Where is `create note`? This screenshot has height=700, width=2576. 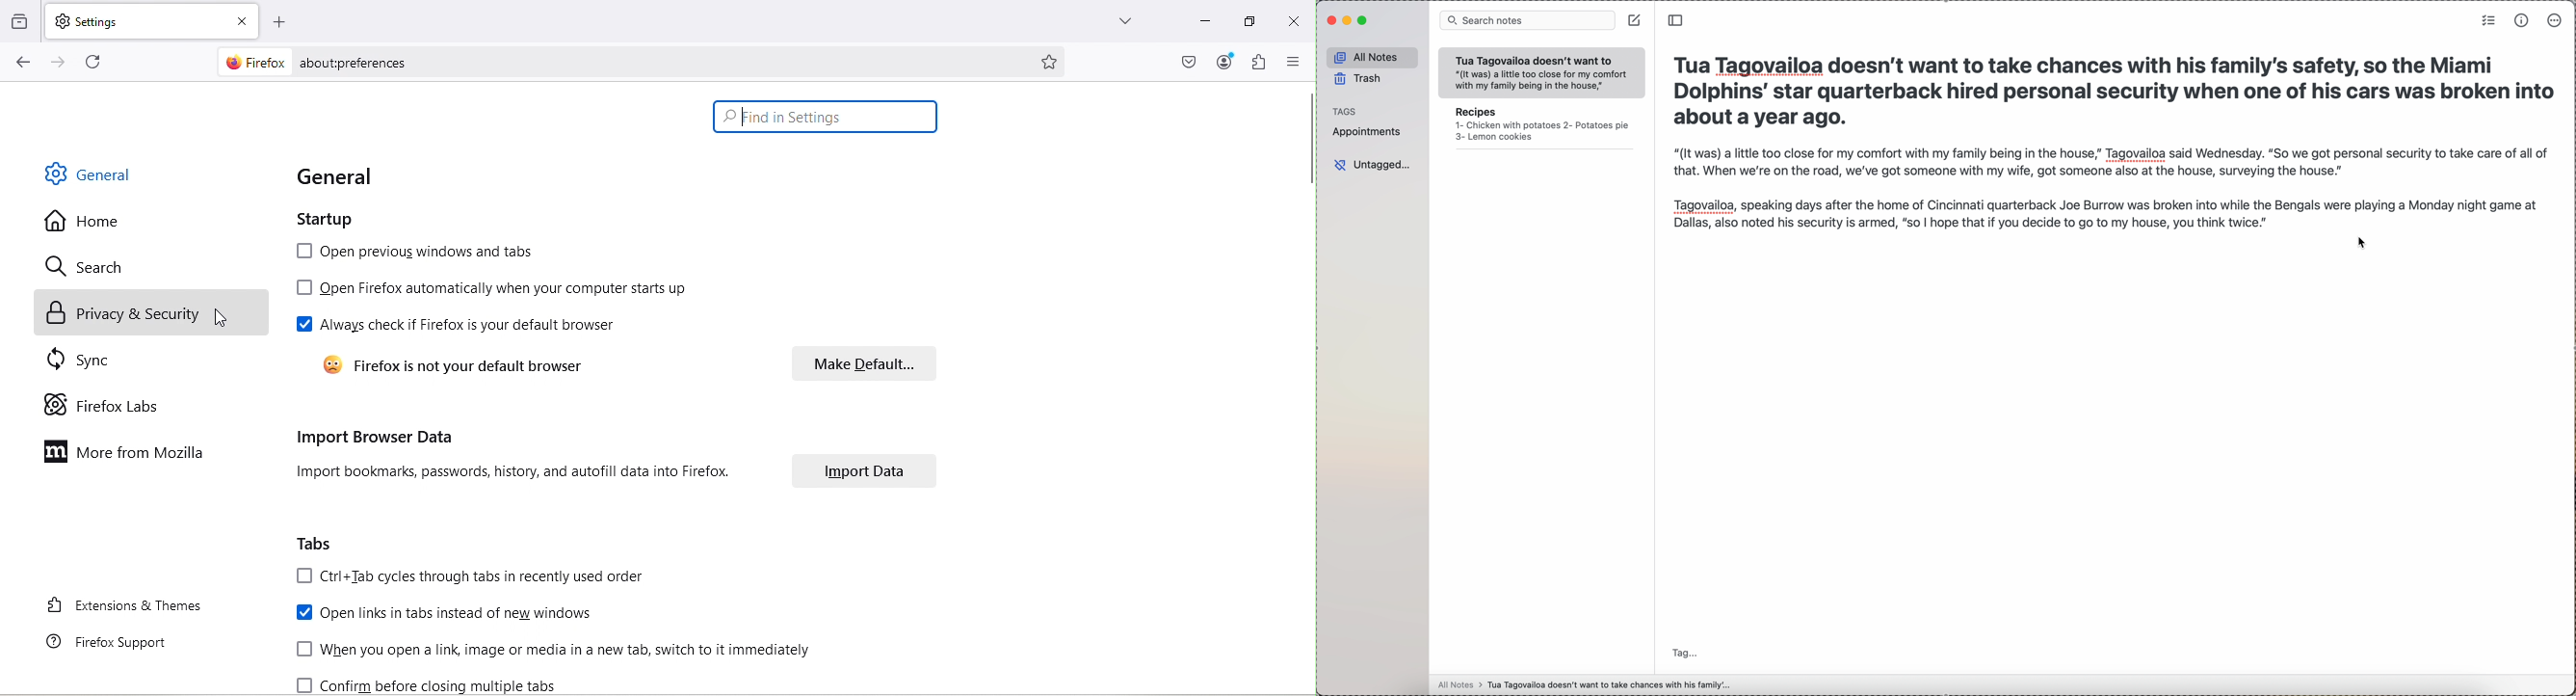
create note is located at coordinates (1634, 22).